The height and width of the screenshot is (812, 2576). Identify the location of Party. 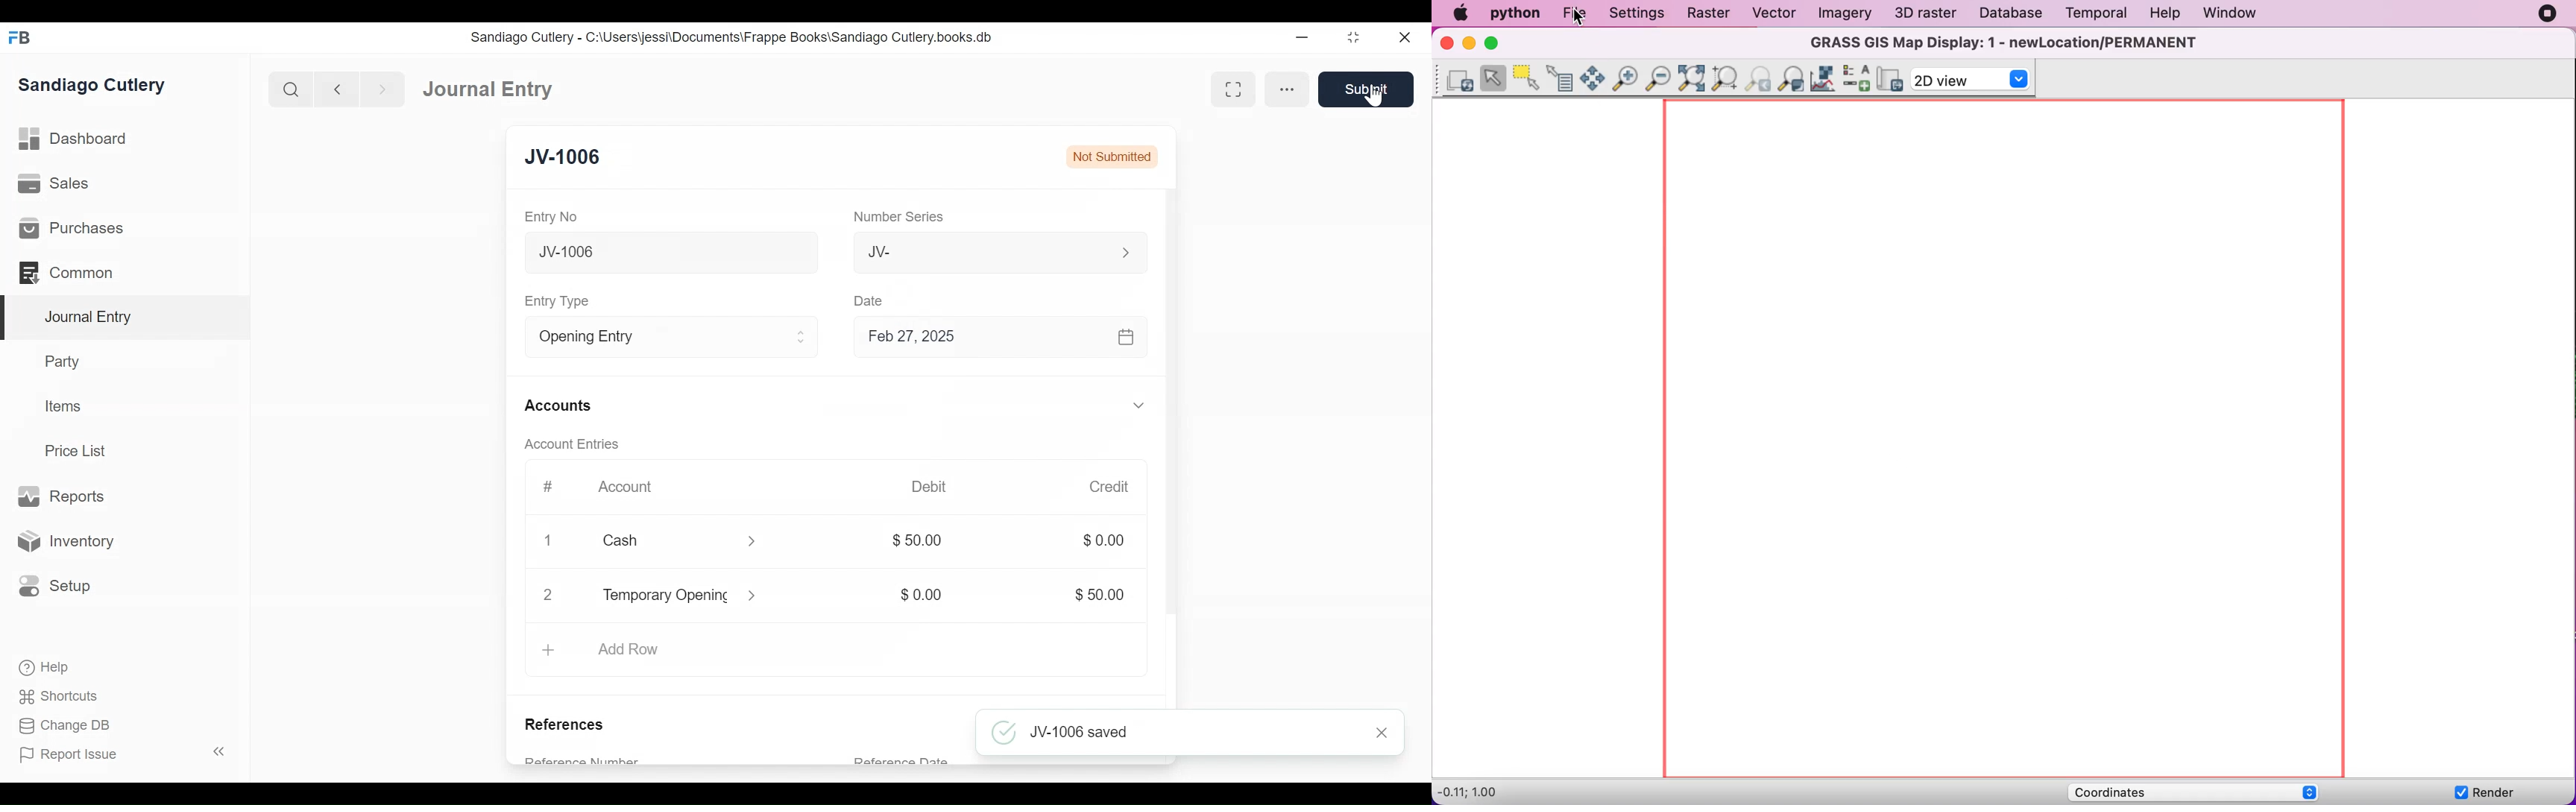
(65, 361).